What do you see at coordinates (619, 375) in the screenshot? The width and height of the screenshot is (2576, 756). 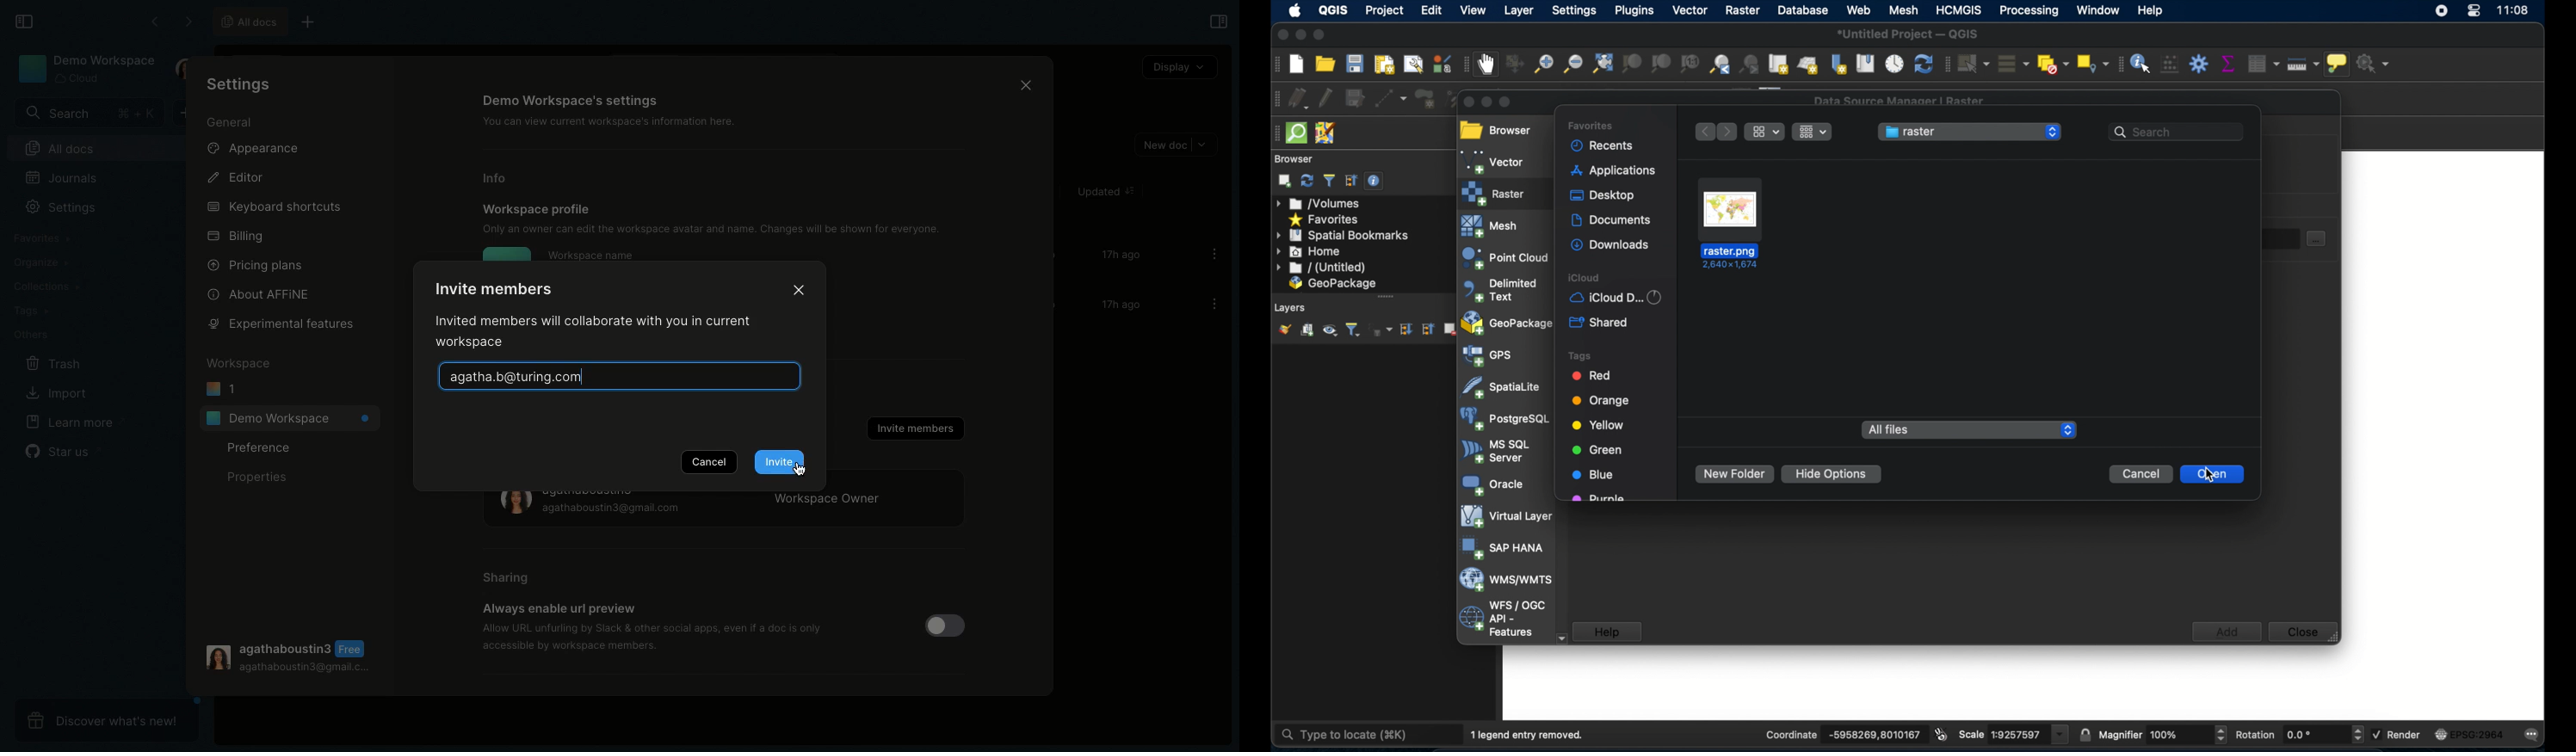 I see `Agatha.b@turing.com` at bounding box center [619, 375].